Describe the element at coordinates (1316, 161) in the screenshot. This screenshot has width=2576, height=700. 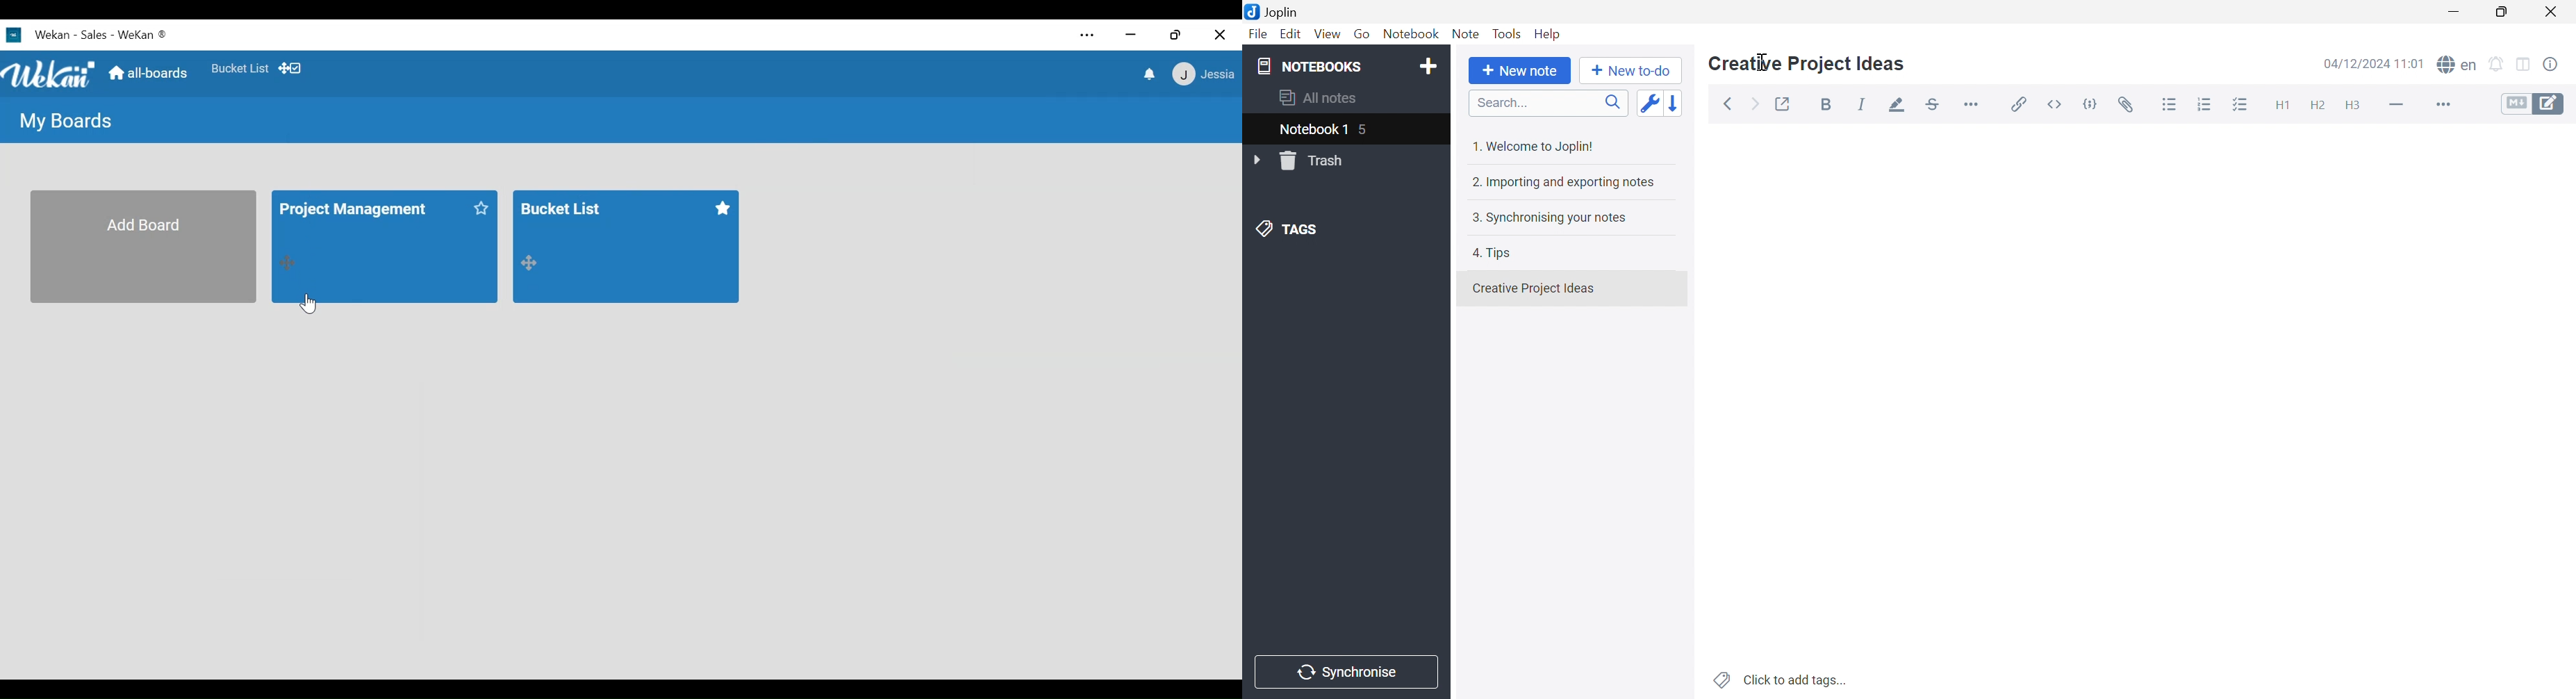
I see `Trash` at that location.